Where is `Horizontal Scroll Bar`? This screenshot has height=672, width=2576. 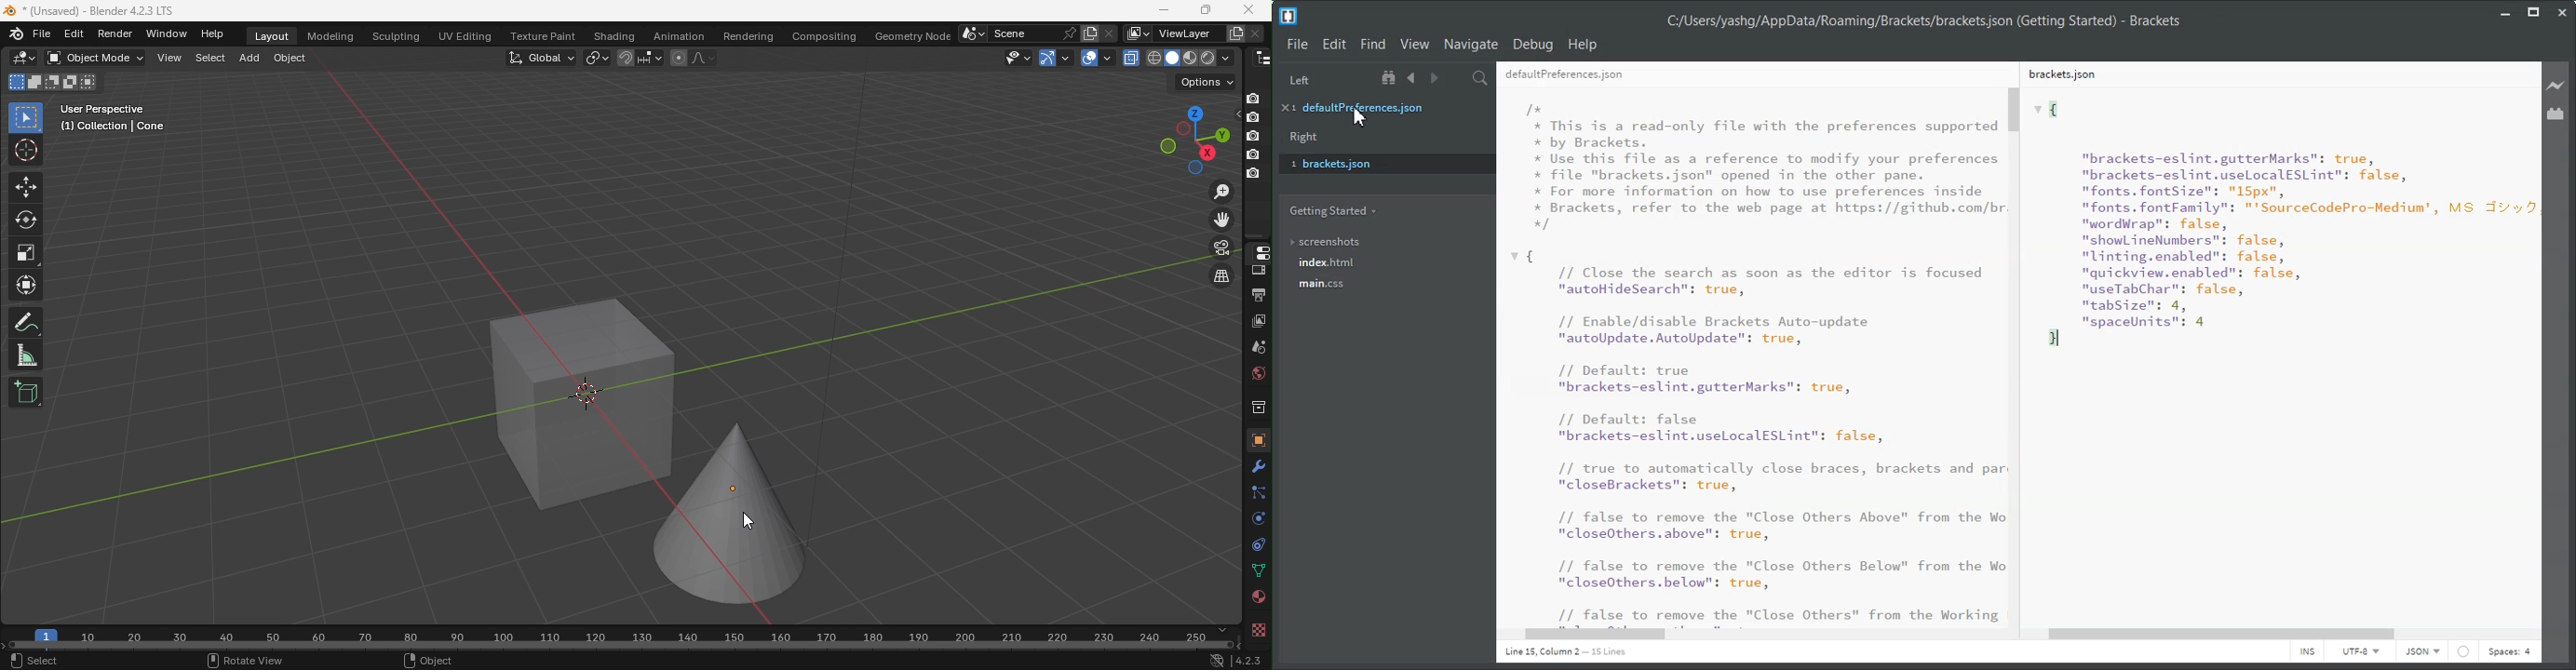
Horizontal Scroll Bar is located at coordinates (2285, 634).